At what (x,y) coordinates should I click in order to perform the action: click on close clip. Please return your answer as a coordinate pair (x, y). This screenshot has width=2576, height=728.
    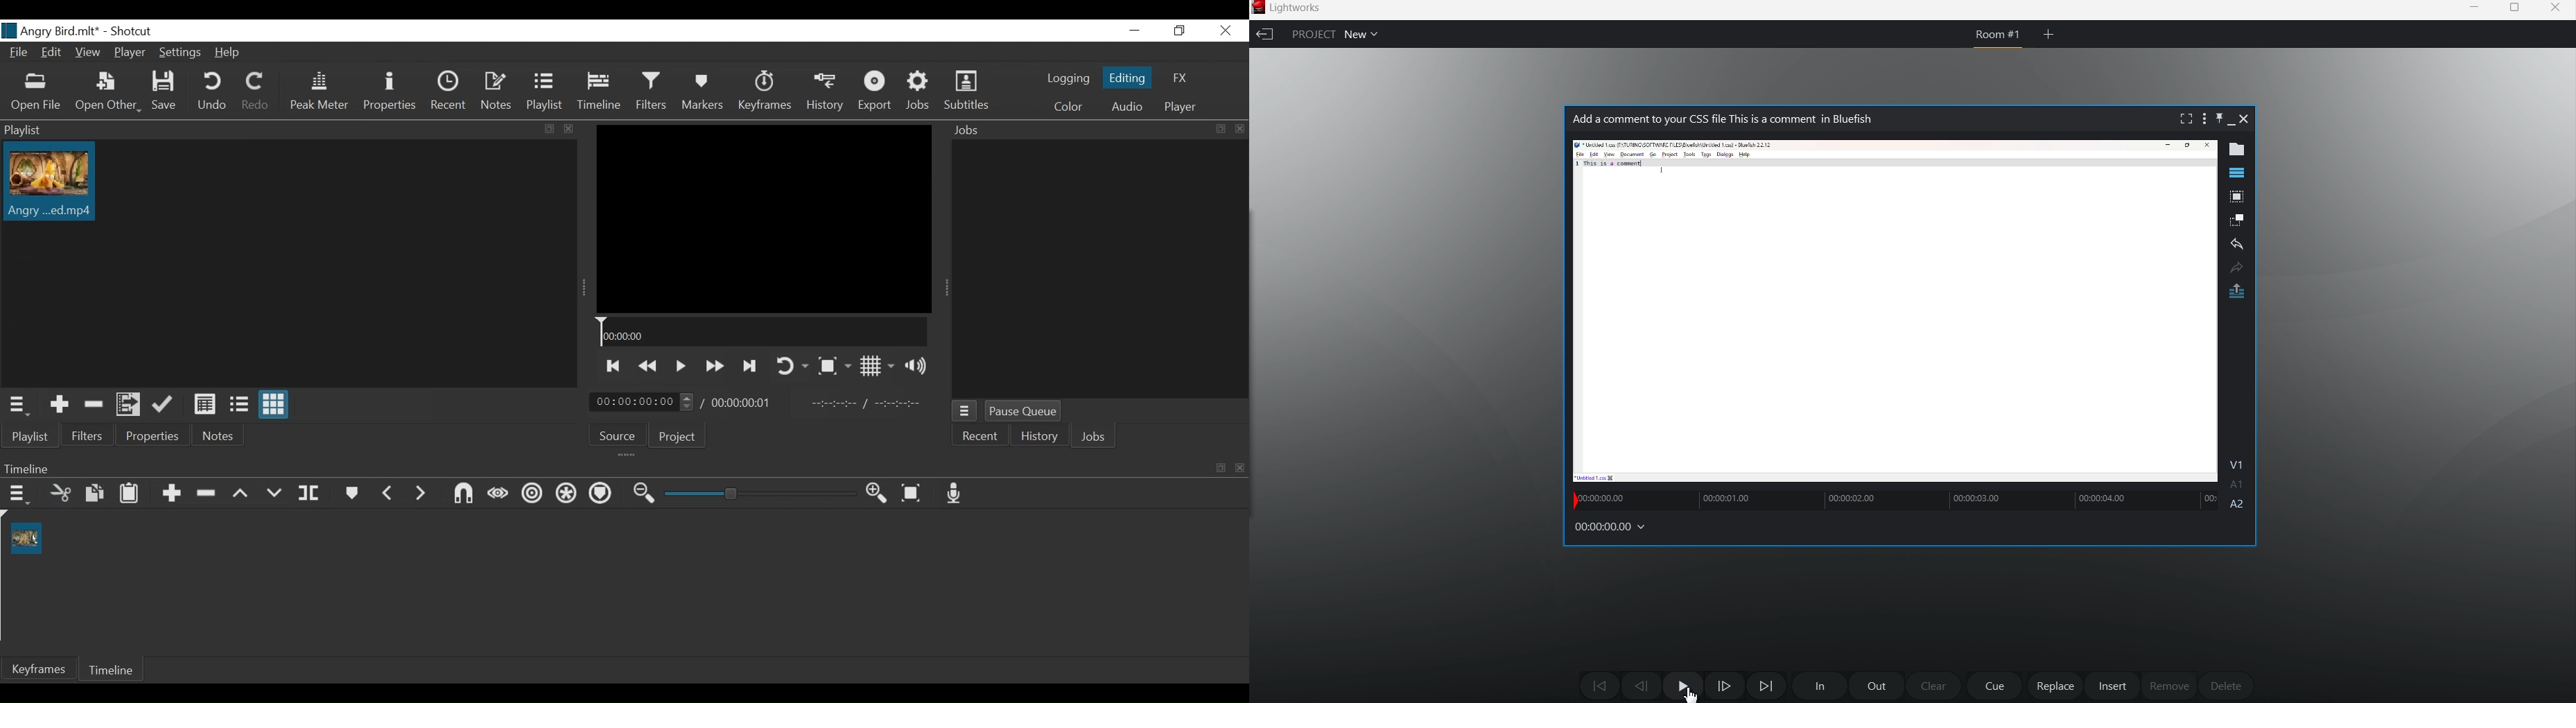
    Looking at the image, I should click on (2245, 119).